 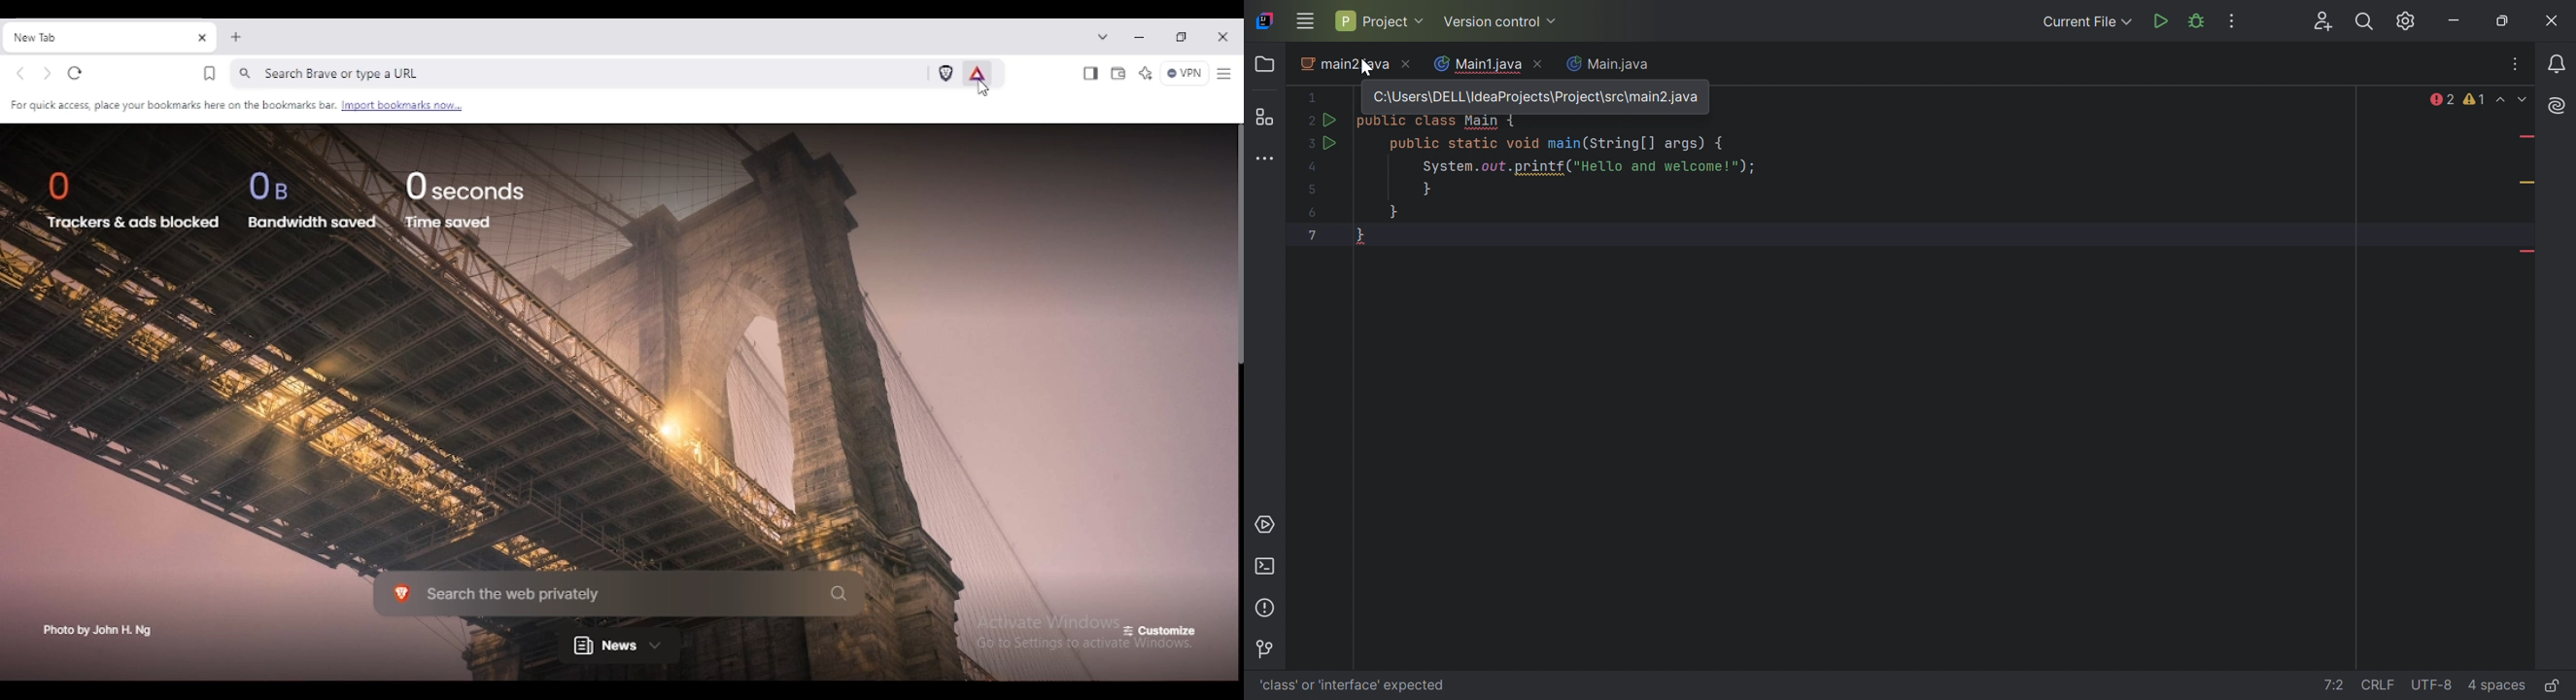 I want to click on Run, so click(x=2161, y=23).